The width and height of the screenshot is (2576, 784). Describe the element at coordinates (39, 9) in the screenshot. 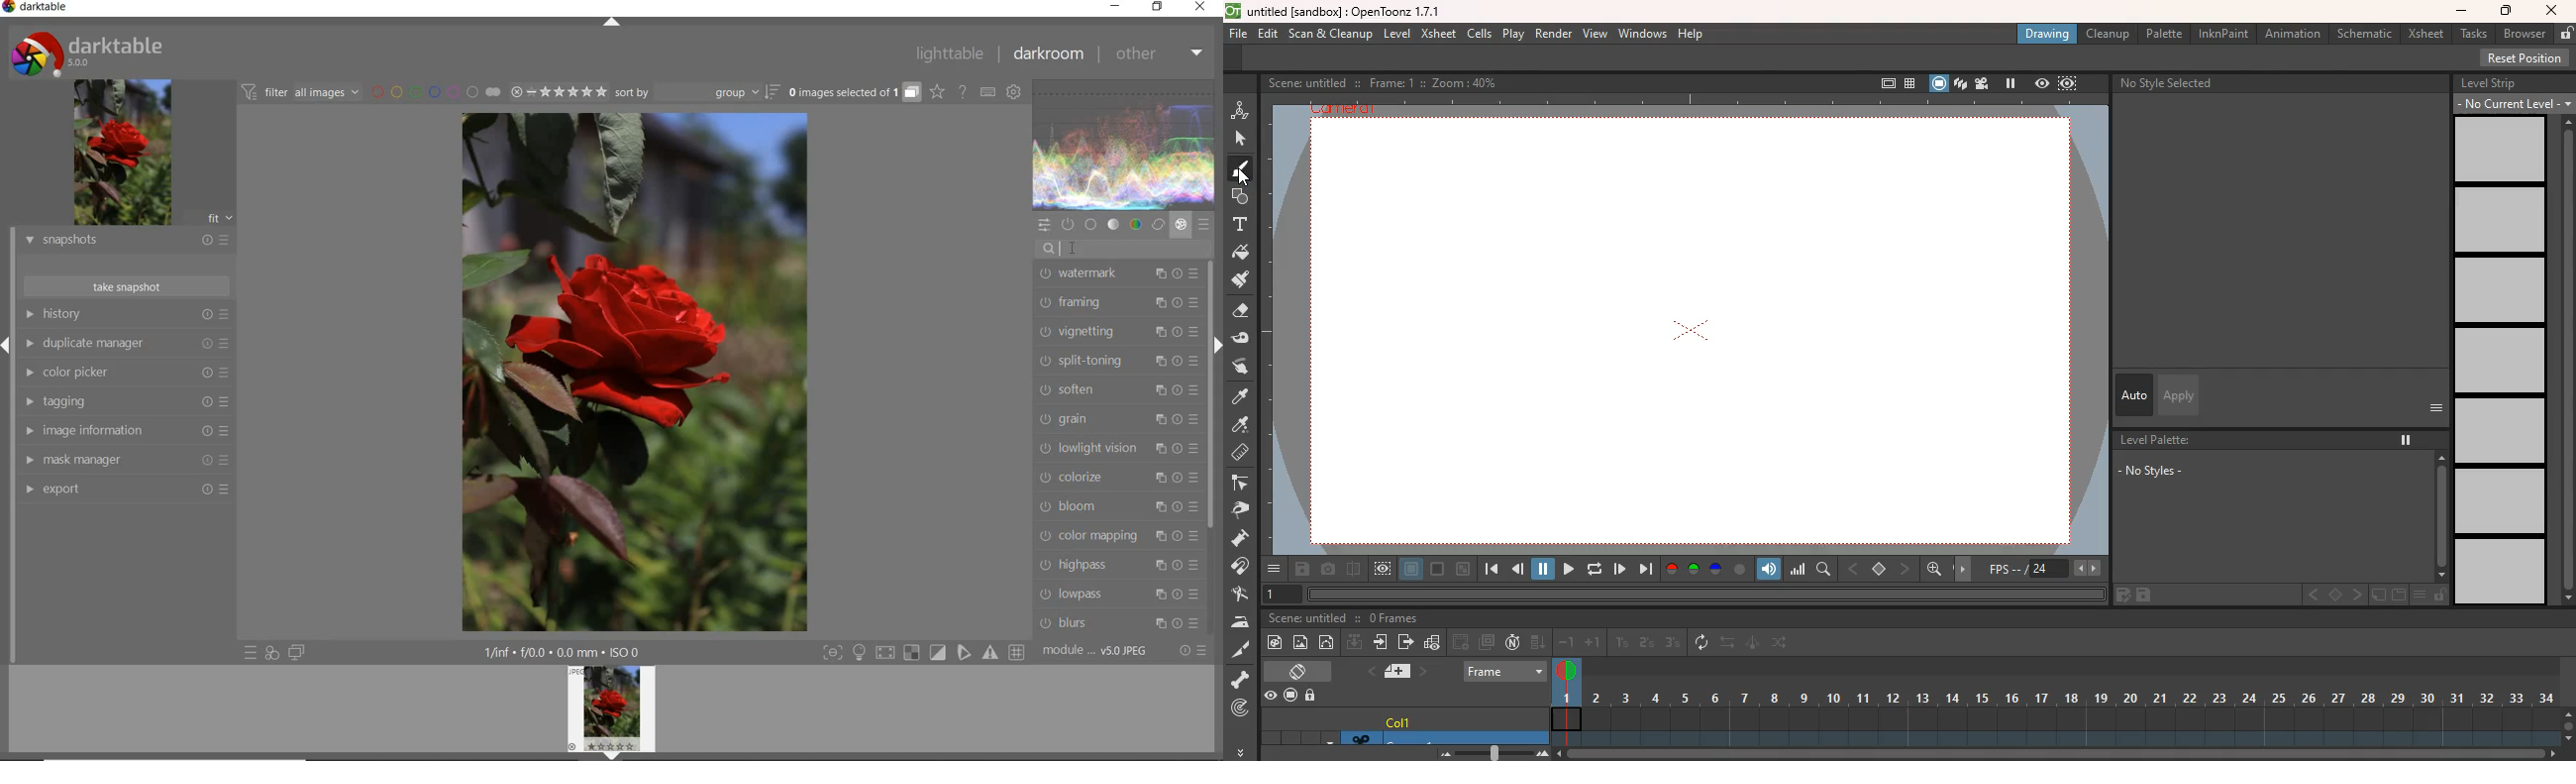

I see `system name` at that location.